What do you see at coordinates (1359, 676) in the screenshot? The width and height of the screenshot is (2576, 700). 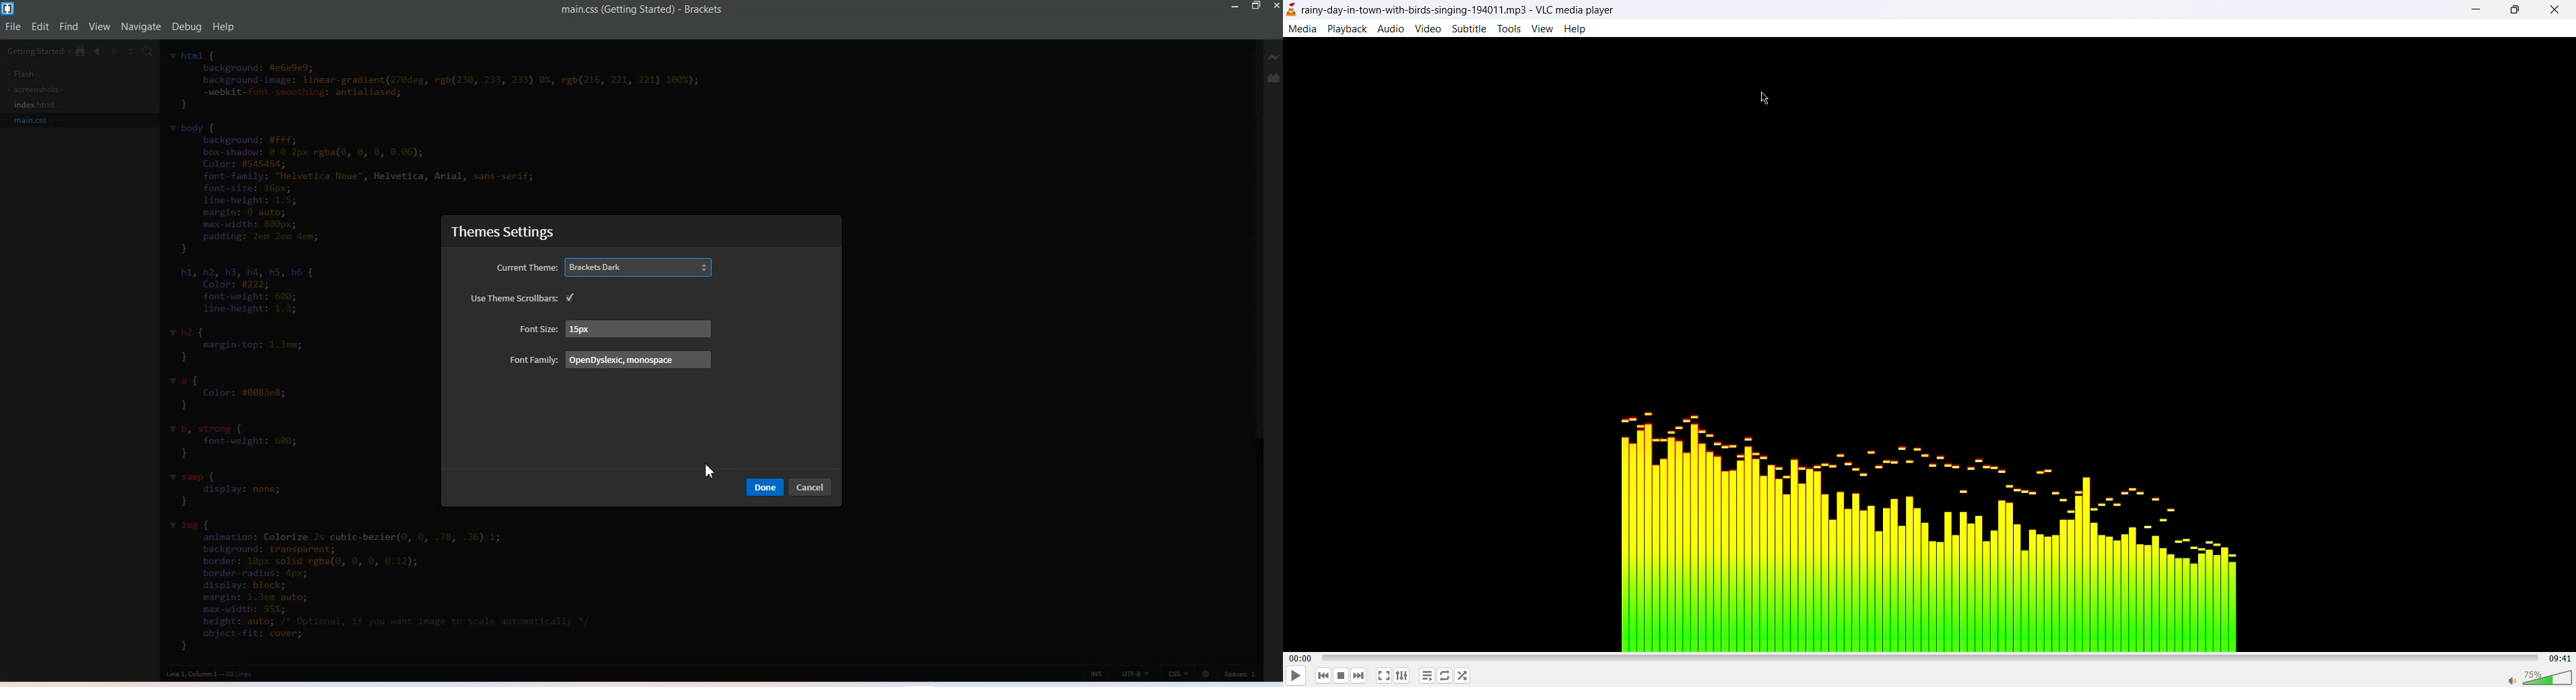 I see `next` at bounding box center [1359, 676].